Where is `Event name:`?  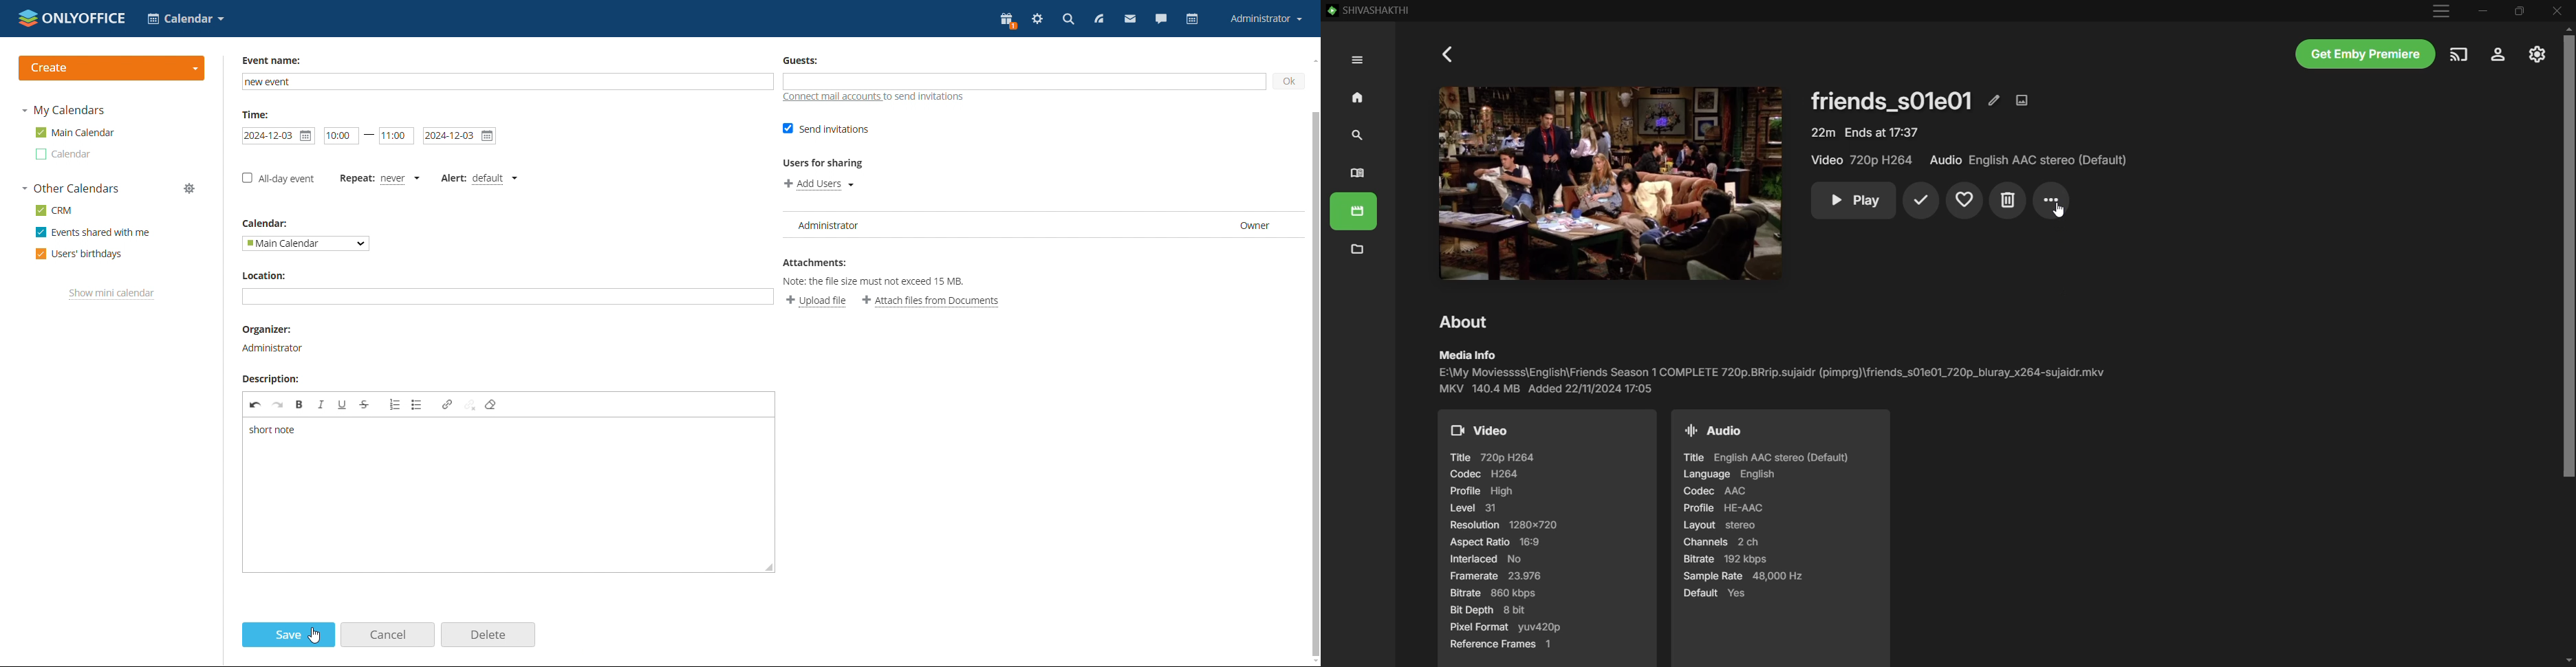
Event name: is located at coordinates (275, 60).